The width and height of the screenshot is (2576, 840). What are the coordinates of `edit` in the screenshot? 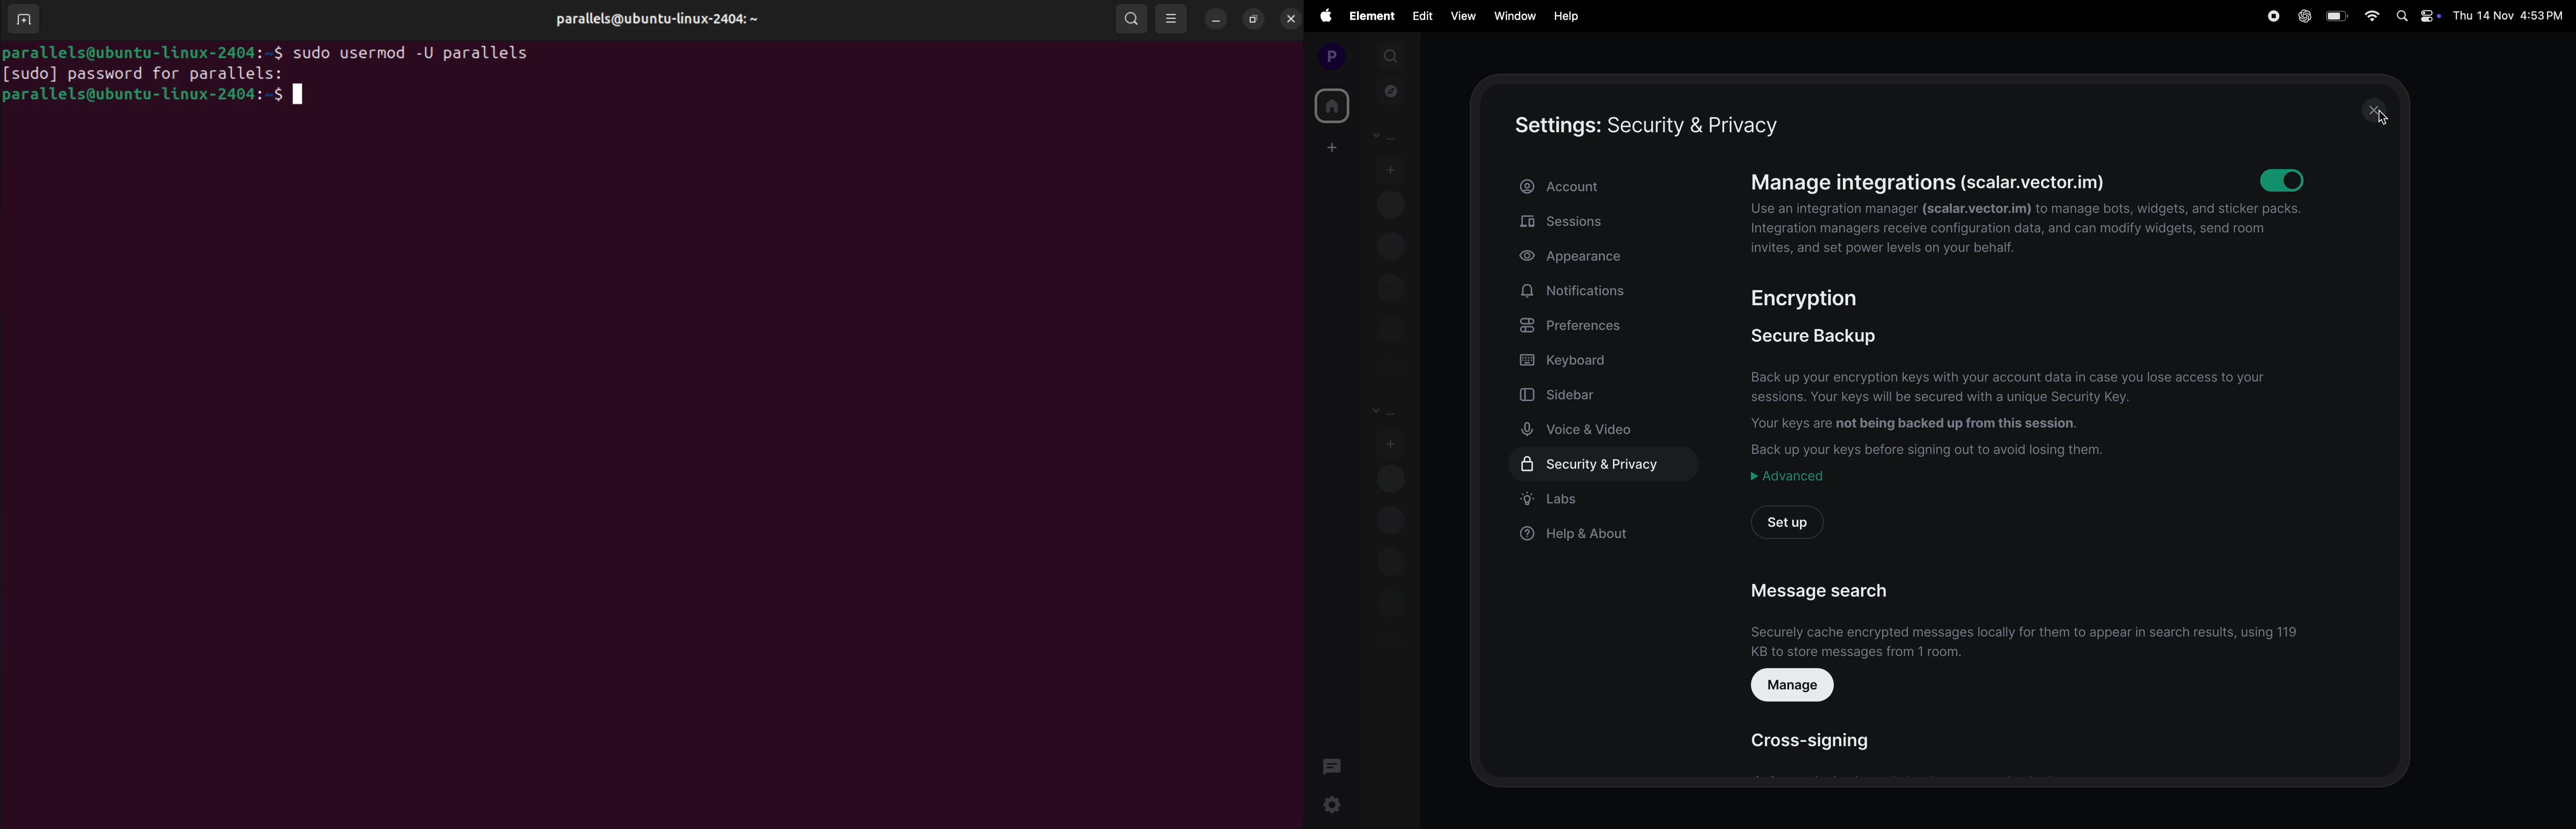 It's located at (1419, 18).